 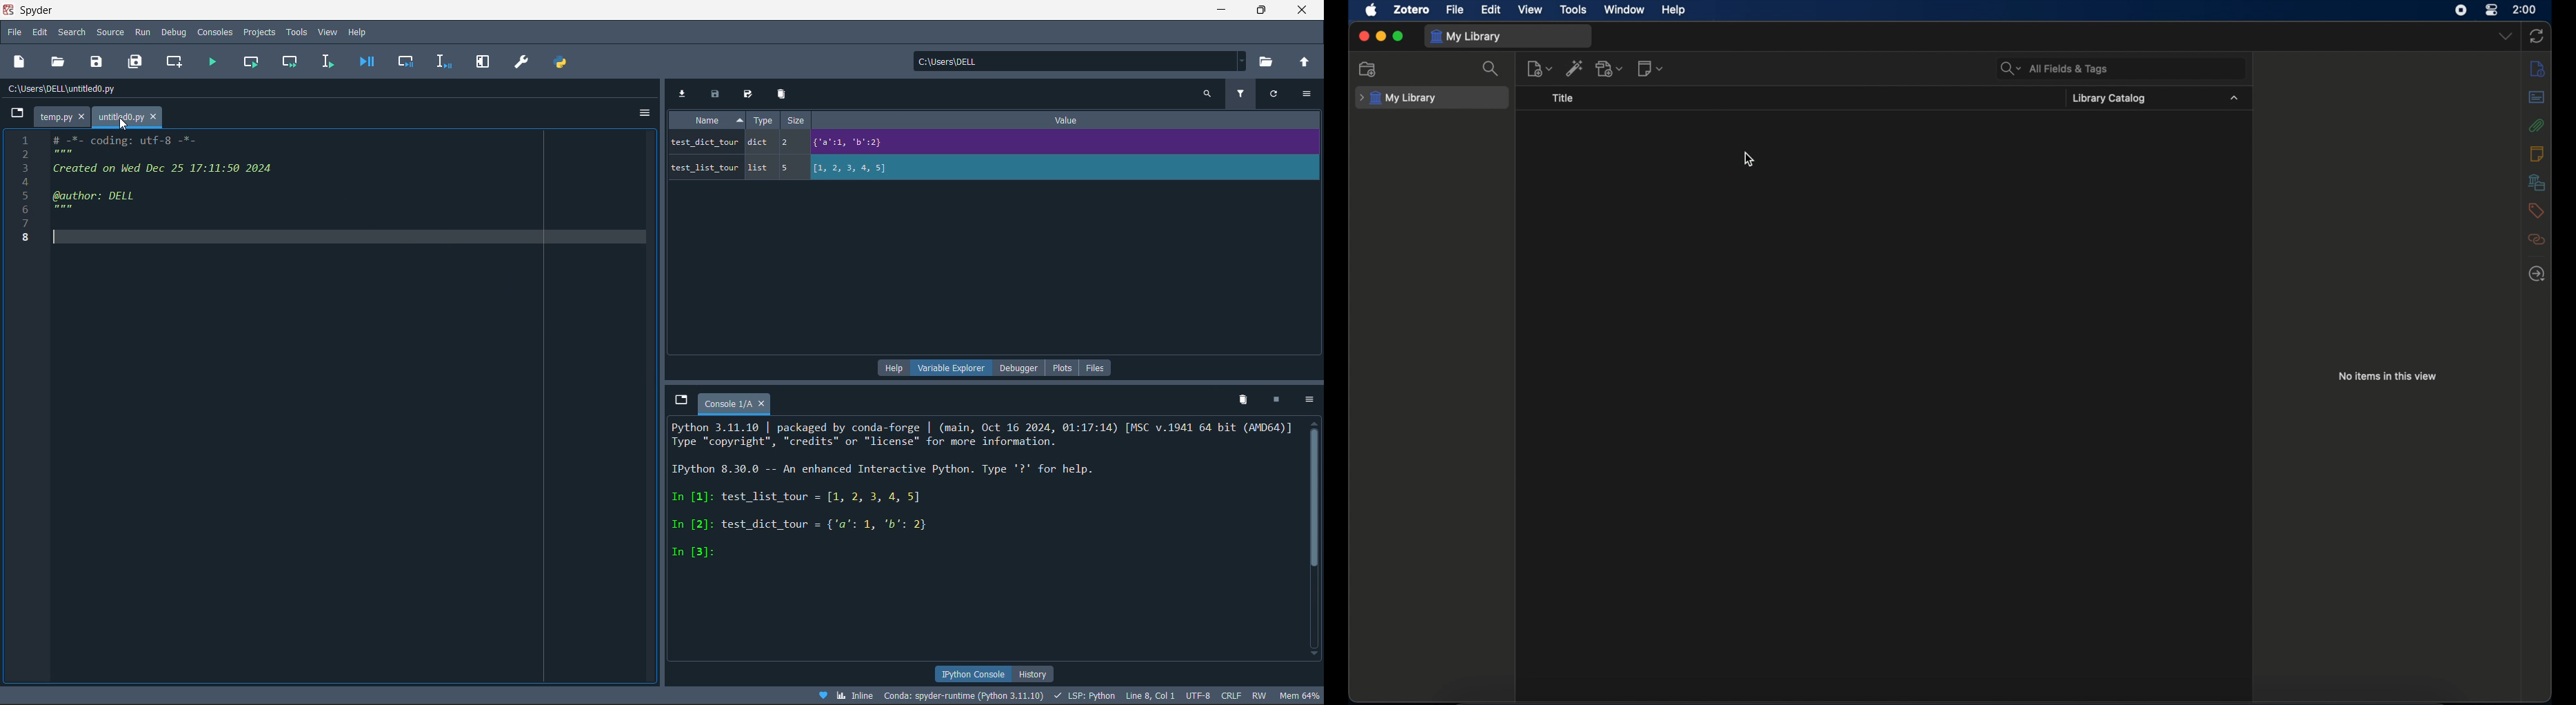 What do you see at coordinates (14, 115) in the screenshot?
I see `browse tabs` at bounding box center [14, 115].